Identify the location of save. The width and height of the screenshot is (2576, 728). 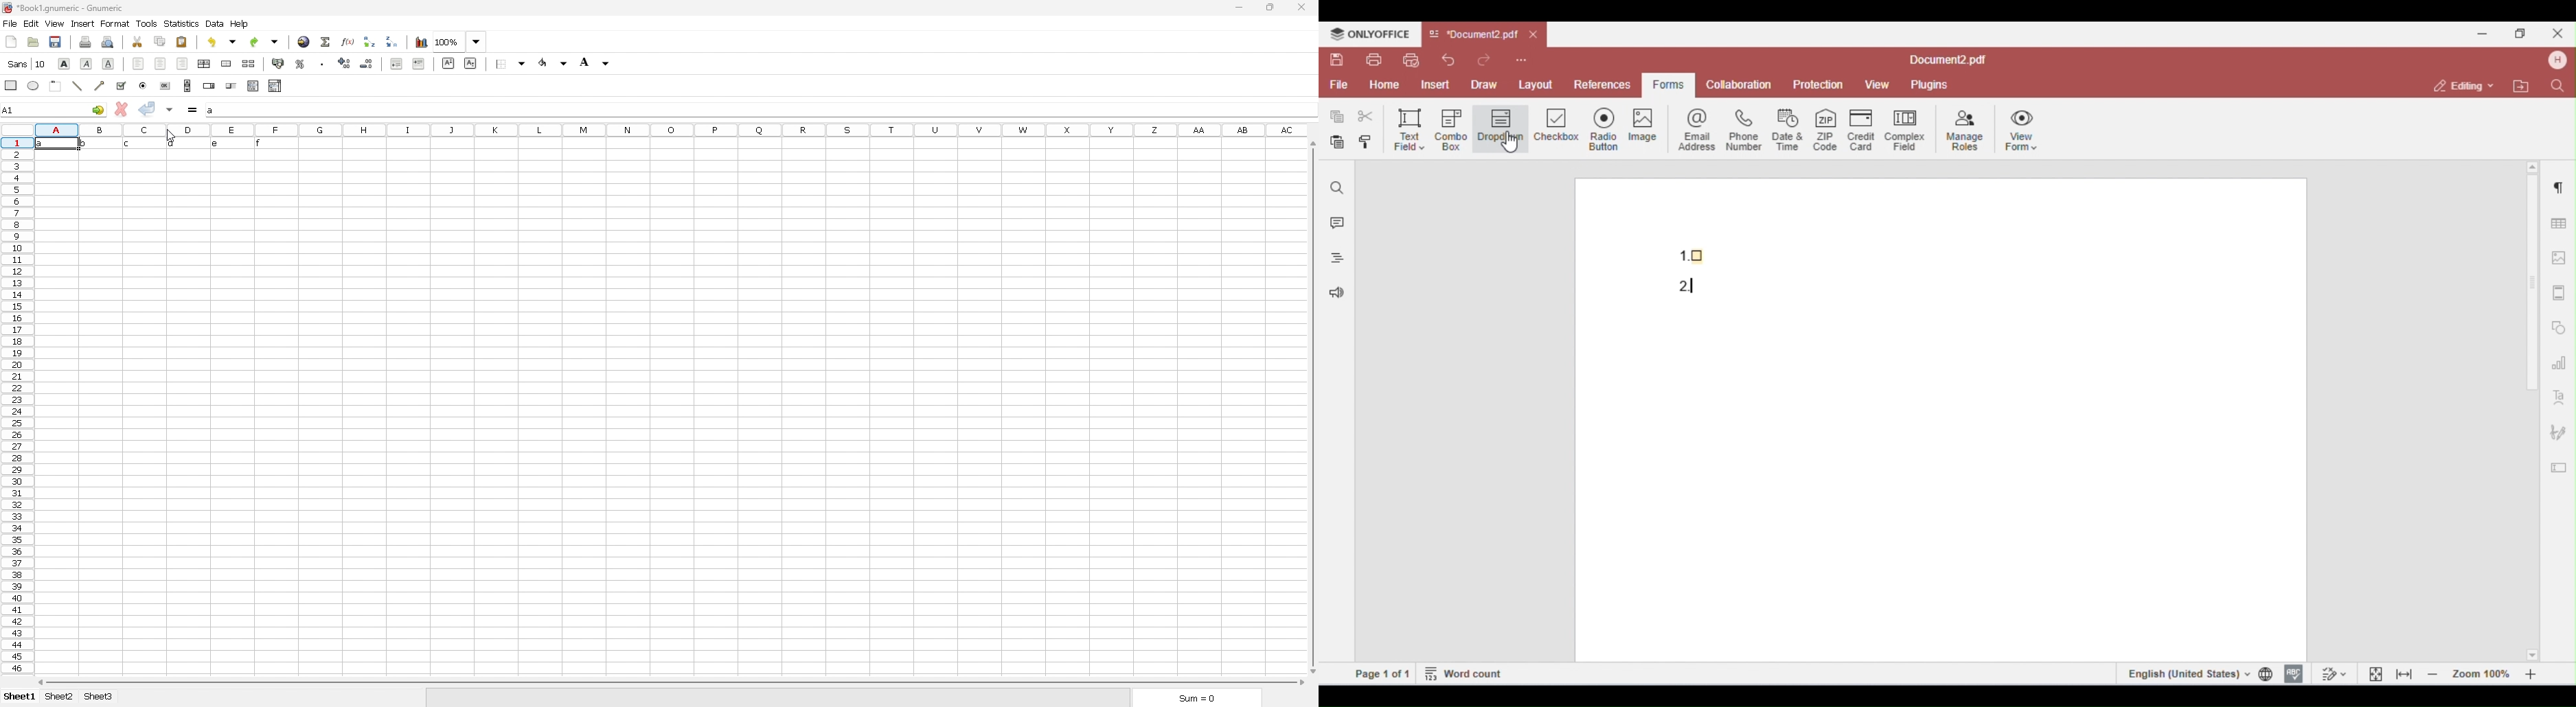
(57, 40).